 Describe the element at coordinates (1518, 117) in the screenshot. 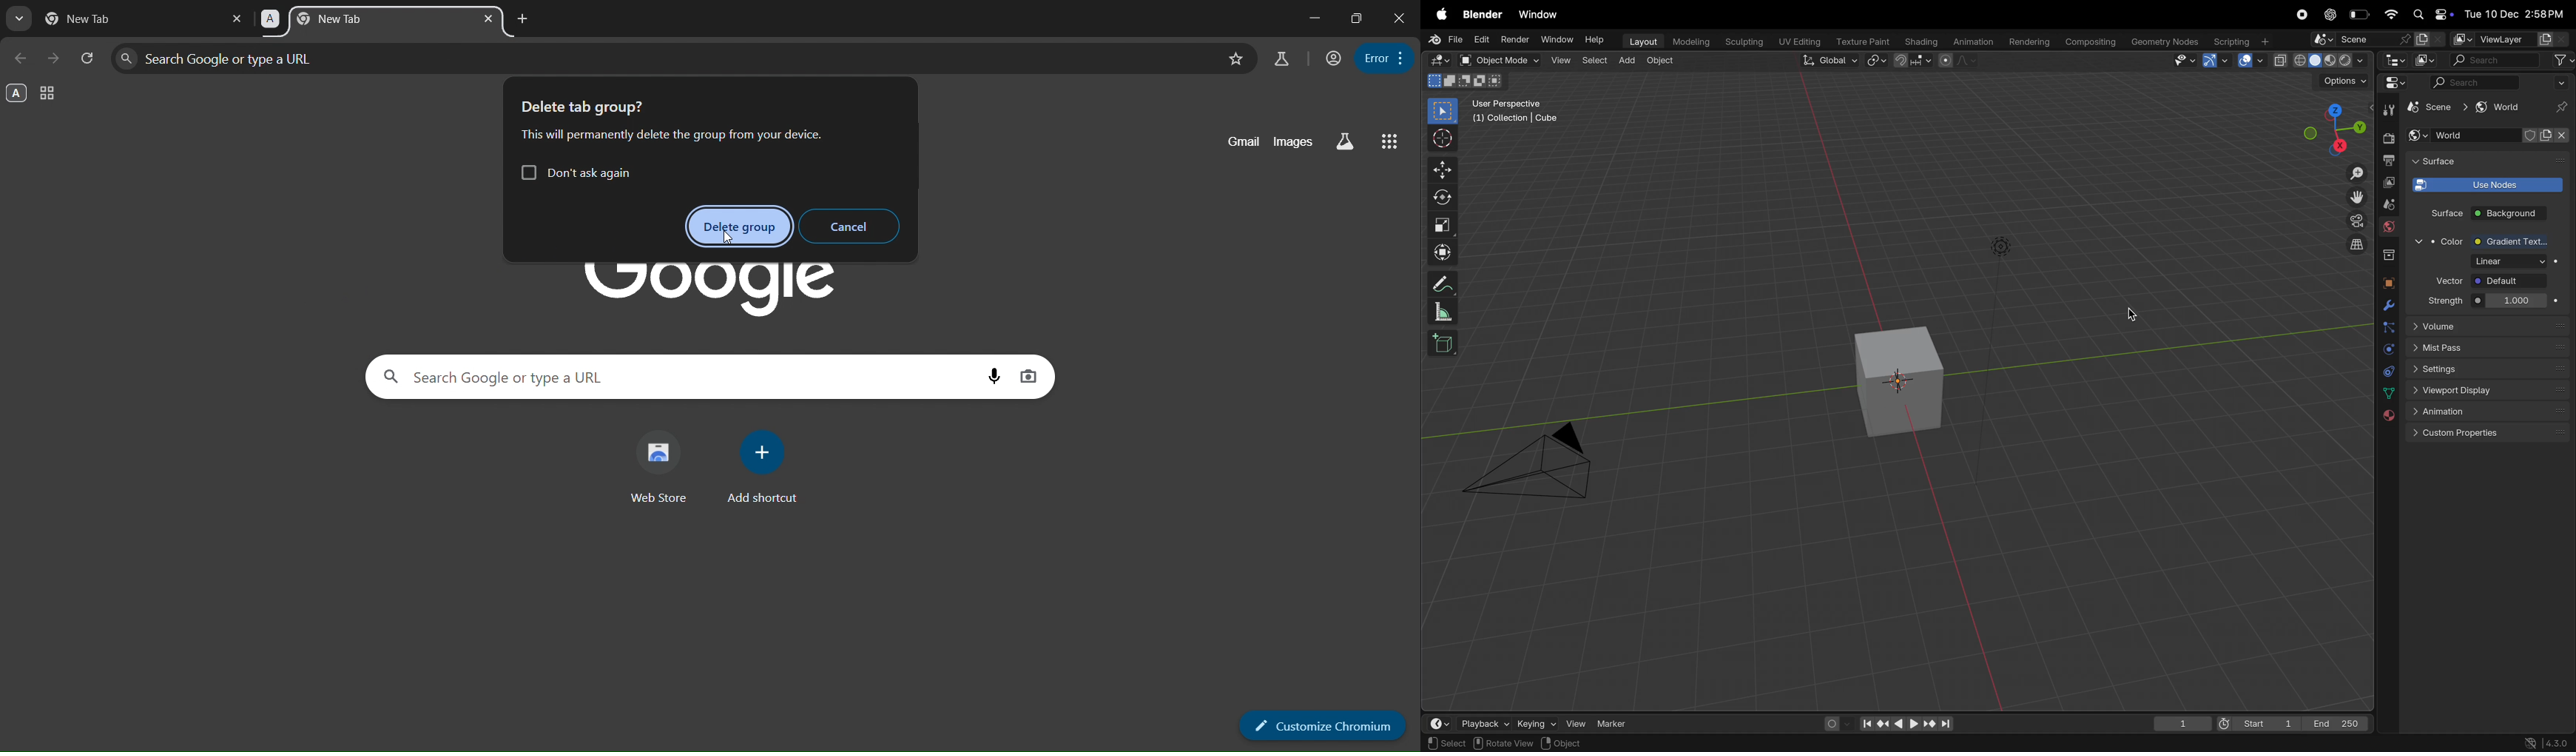

I see `User persopective` at that location.